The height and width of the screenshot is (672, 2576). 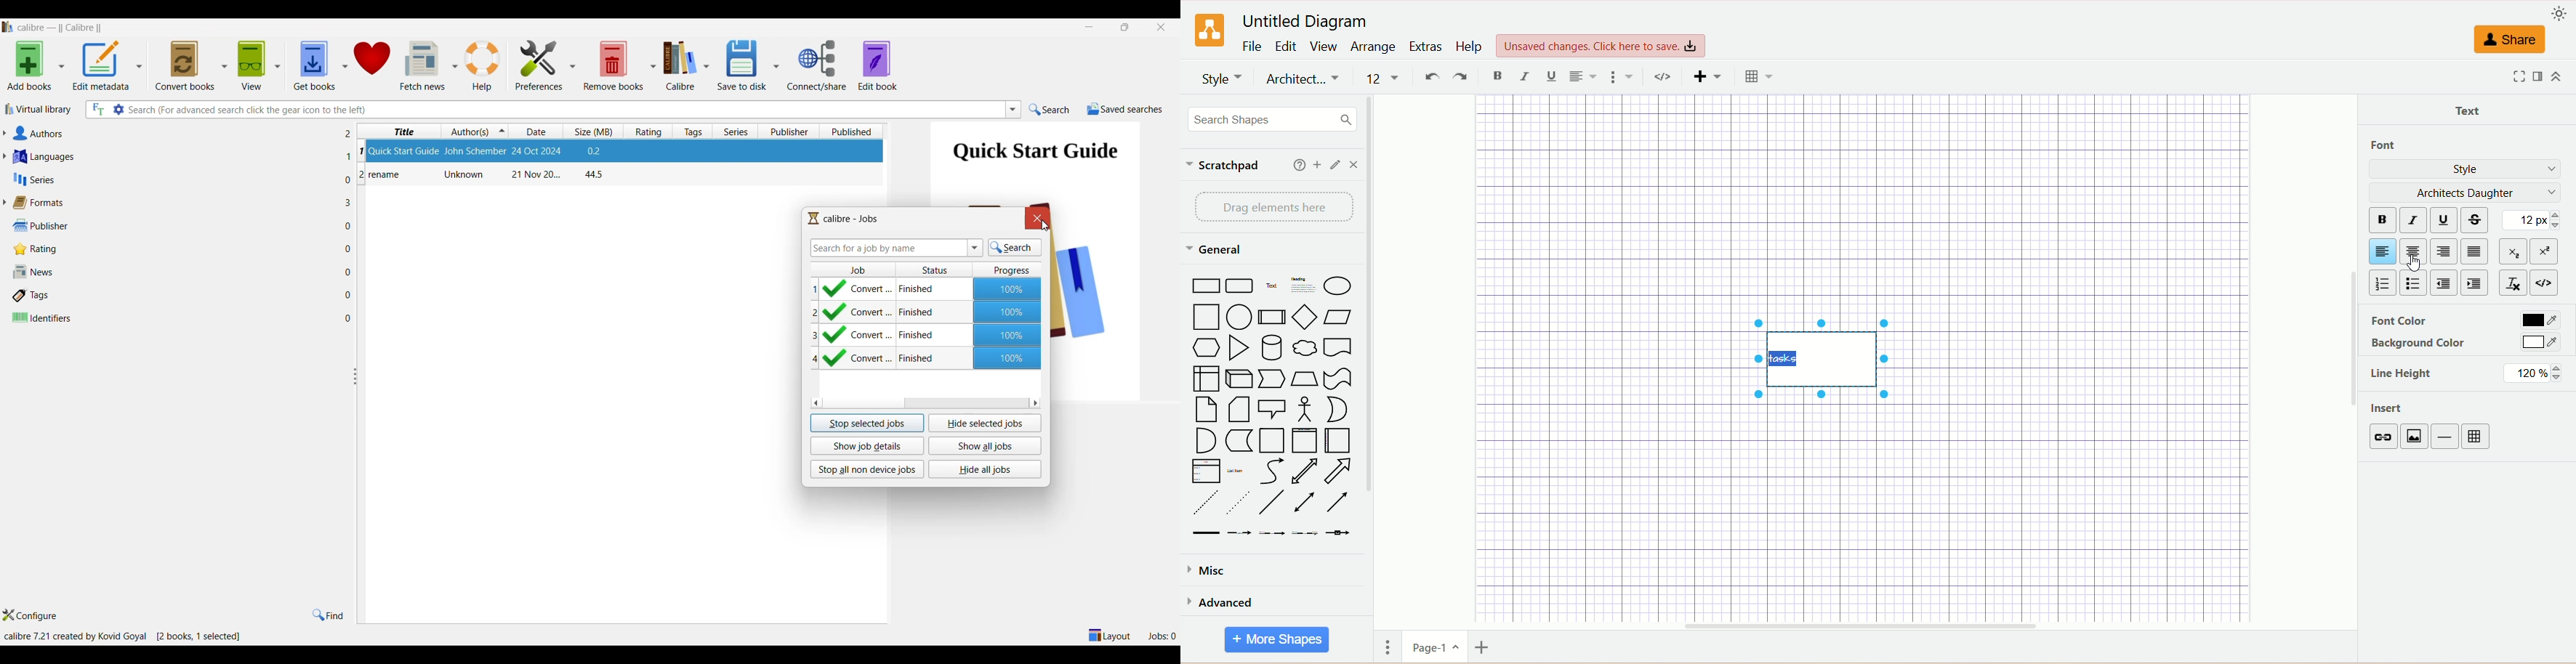 What do you see at coordinates (878, 66) in the screenshot?
I see `Edit book` at bounding box center [878, 66].